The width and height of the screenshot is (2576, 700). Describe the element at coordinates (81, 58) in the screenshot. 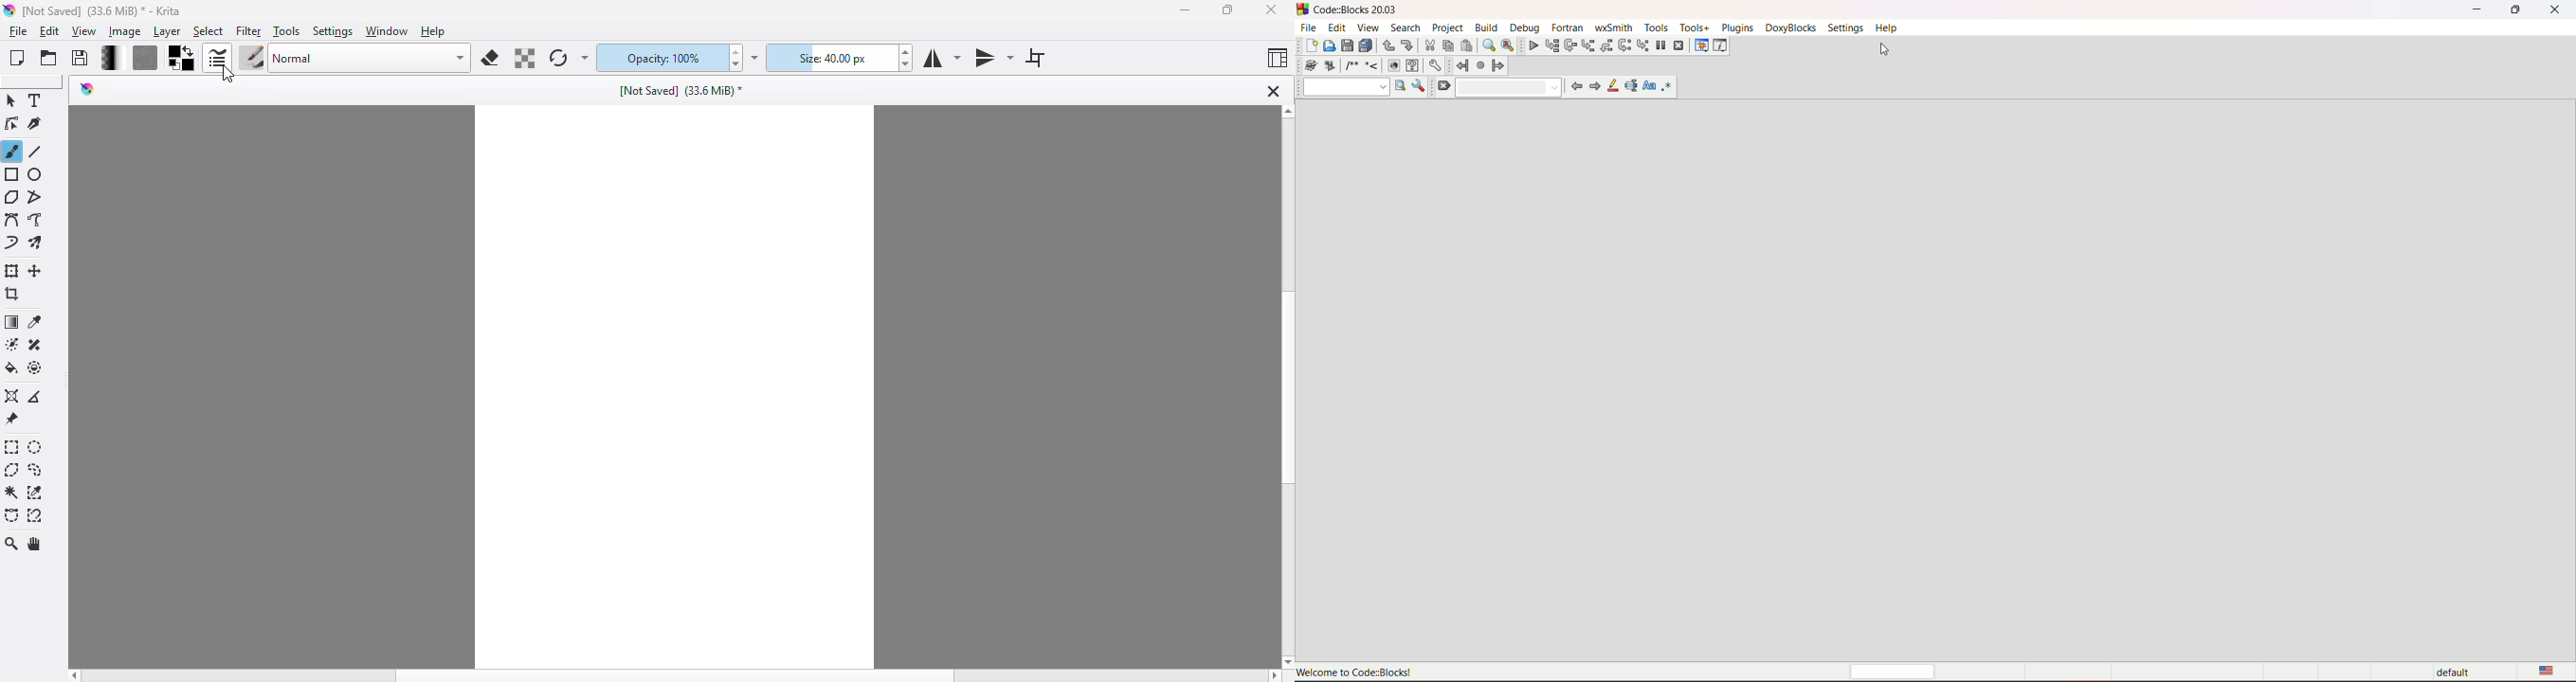

I see `save` at that location.